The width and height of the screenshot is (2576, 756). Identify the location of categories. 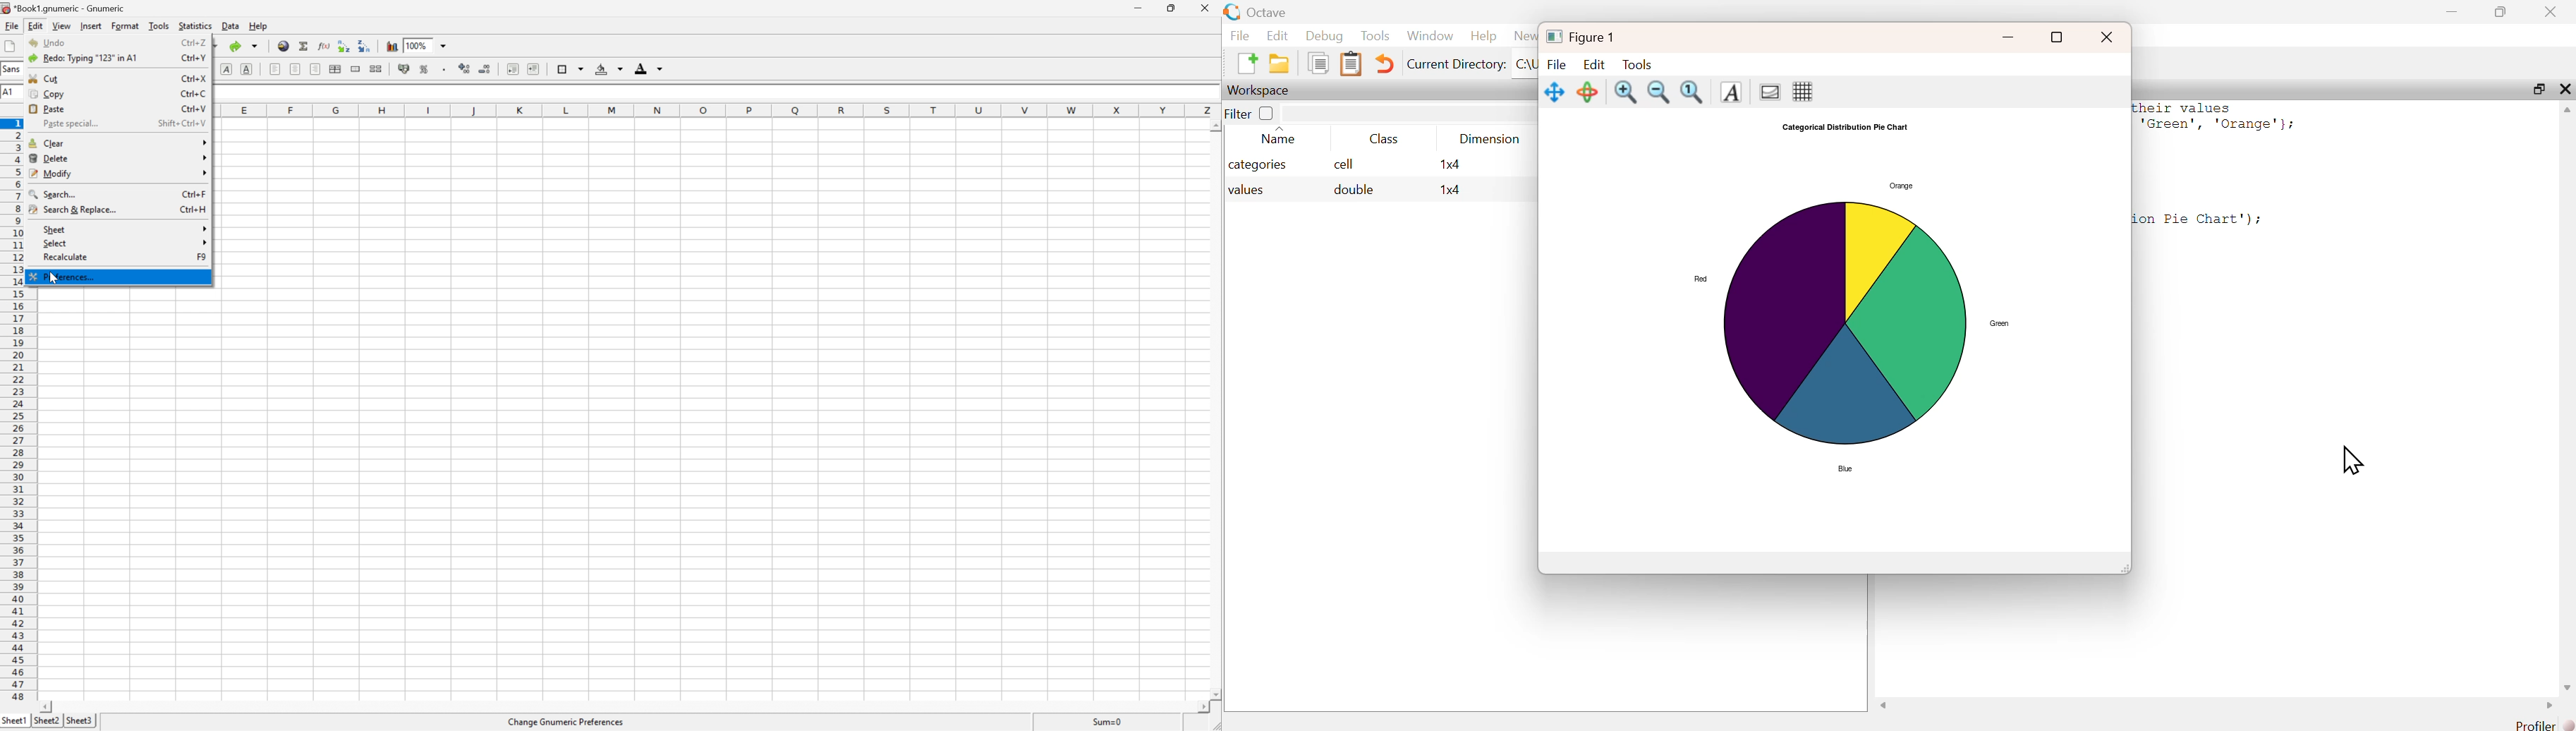
(1261, 165).